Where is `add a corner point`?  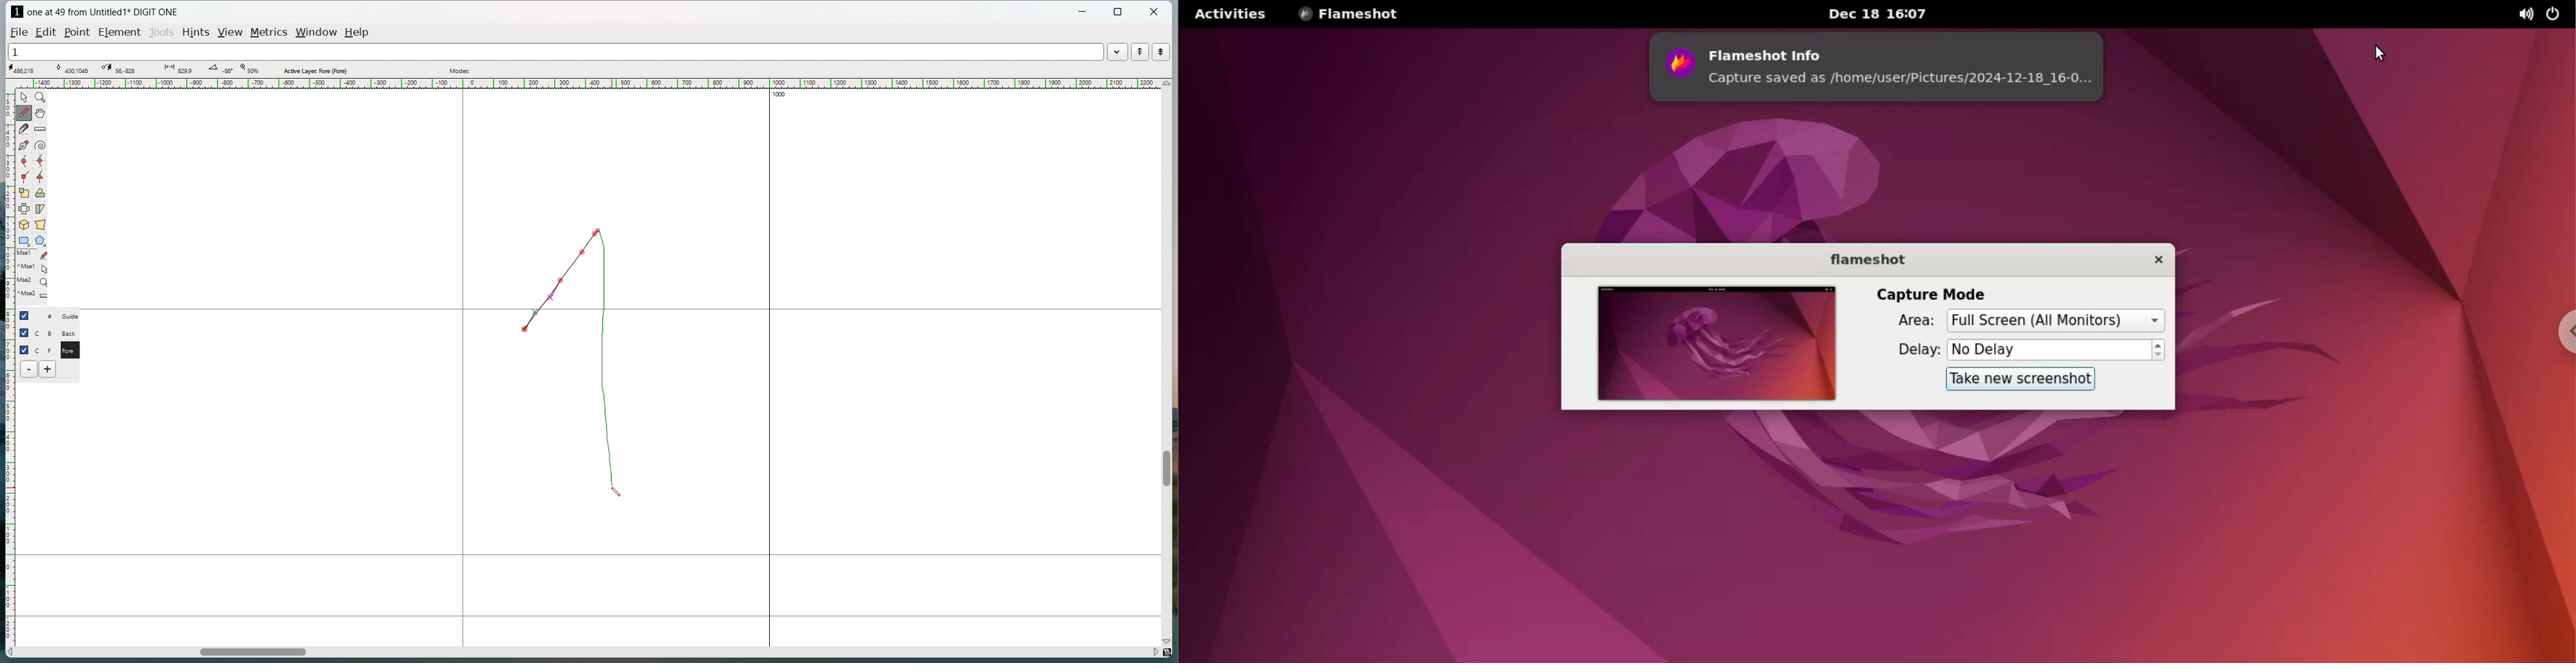
add a corner point is located at coordinates (25, 177).